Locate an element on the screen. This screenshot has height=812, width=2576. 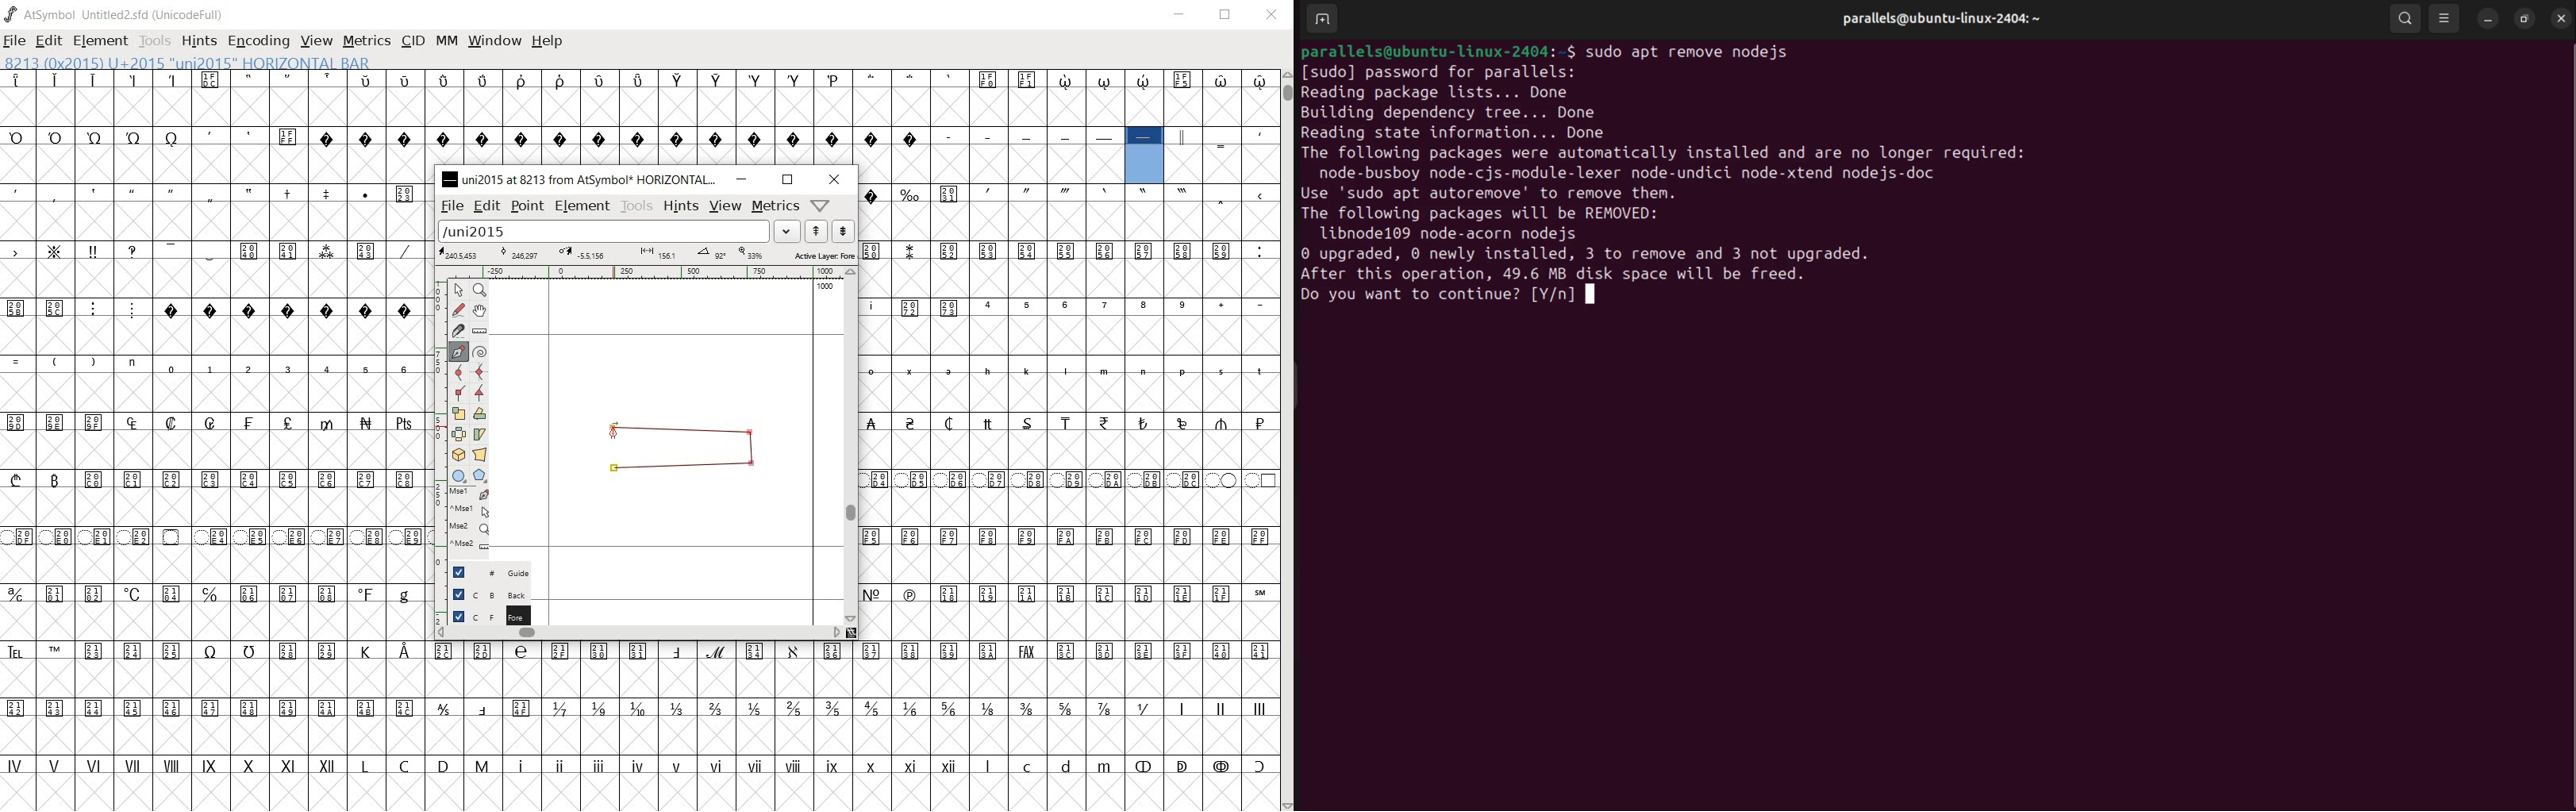
perform a perspective transformation on the selection is located at coordinates (479, 454).